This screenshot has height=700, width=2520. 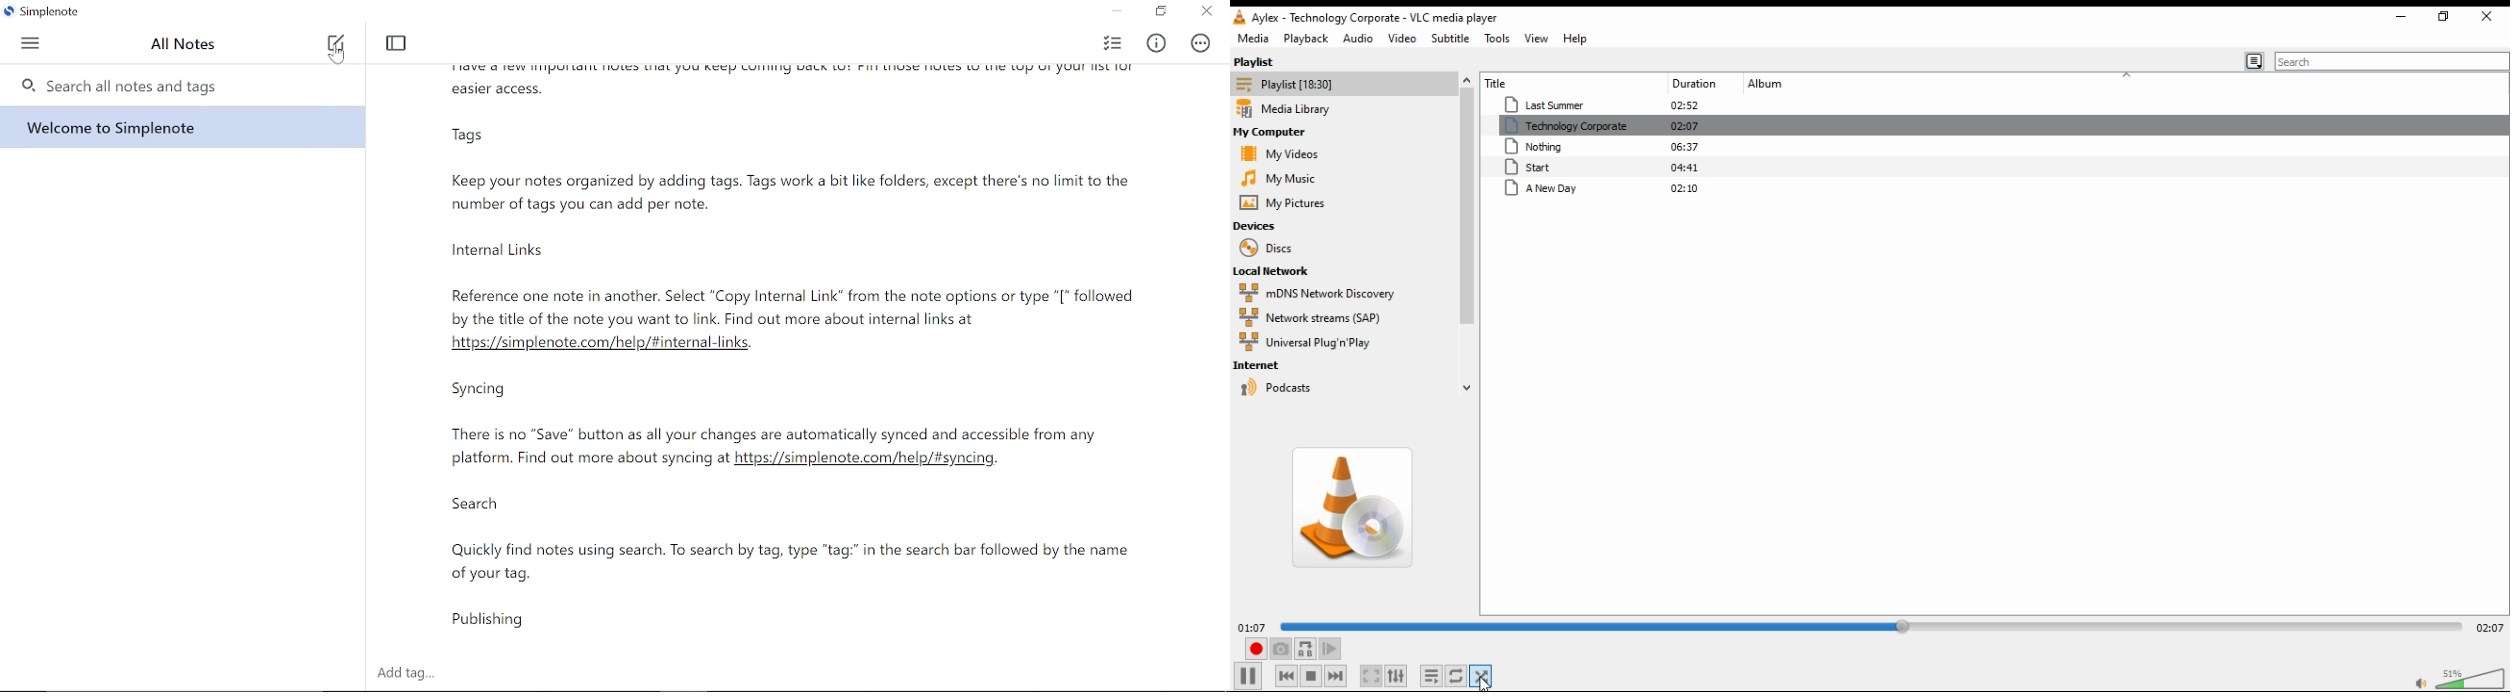 I want to click on menu, so click(x=33, y=43).